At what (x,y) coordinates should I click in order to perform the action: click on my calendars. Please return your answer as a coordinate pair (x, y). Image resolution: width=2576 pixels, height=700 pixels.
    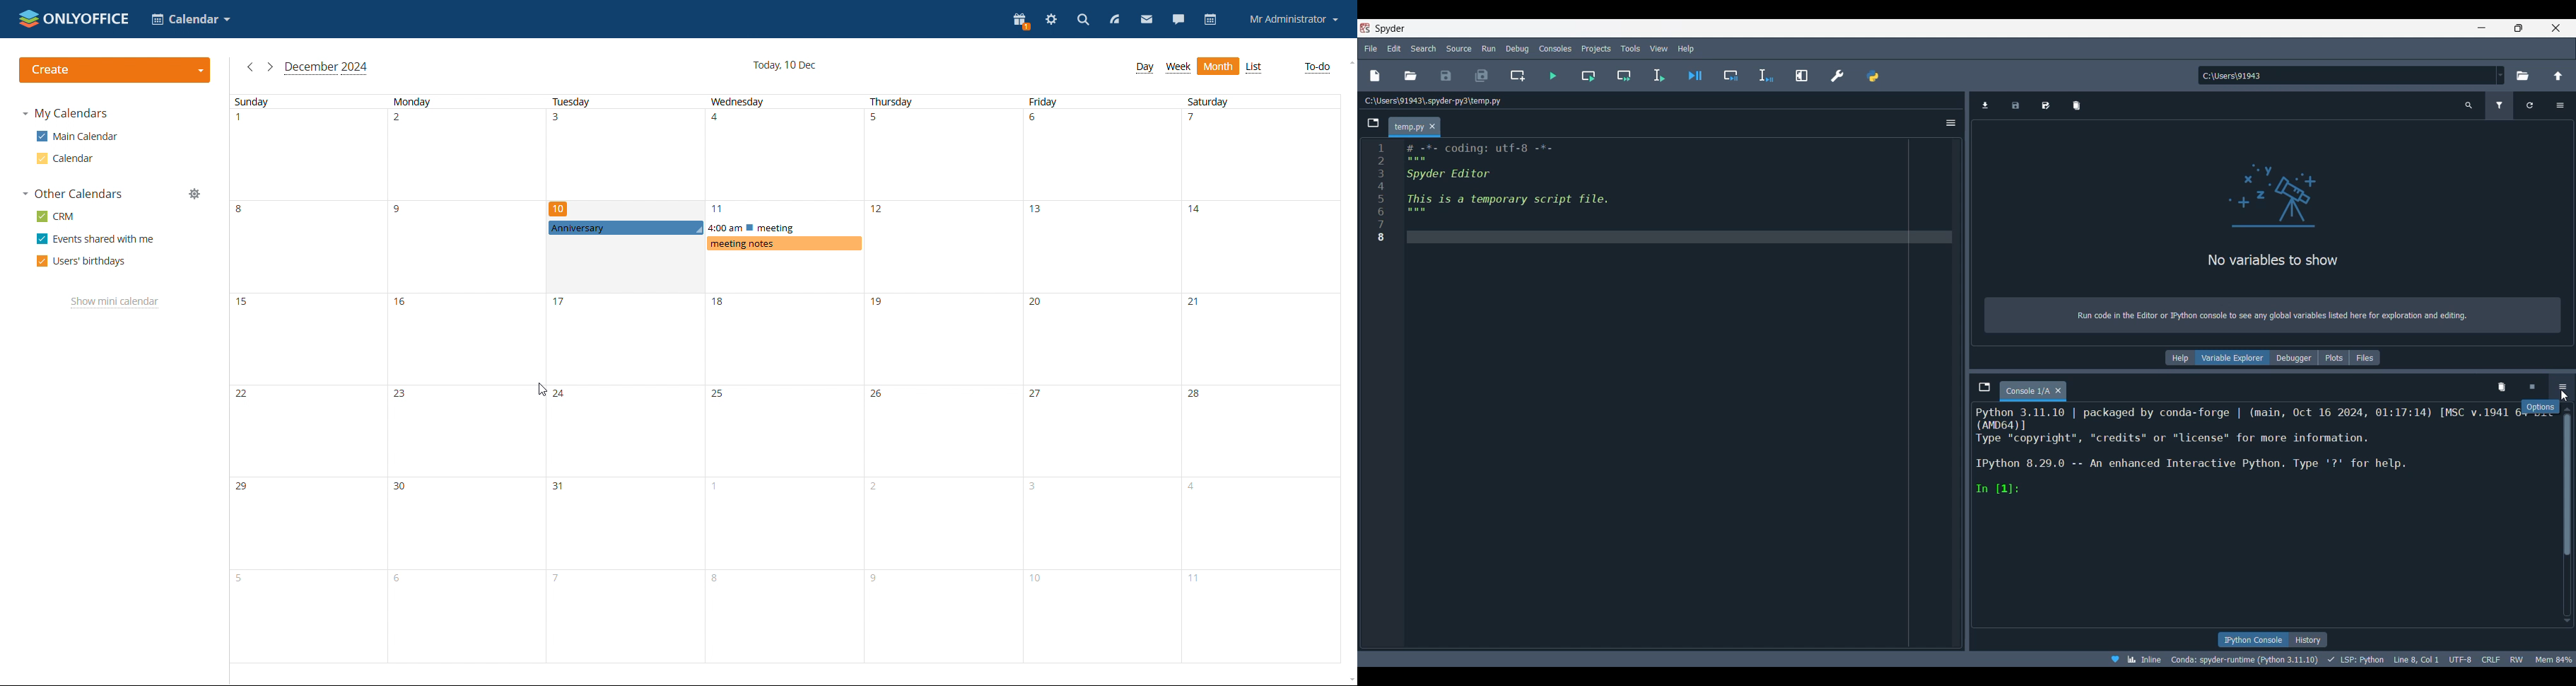
    Looking at the image, I should click on (69, 114).